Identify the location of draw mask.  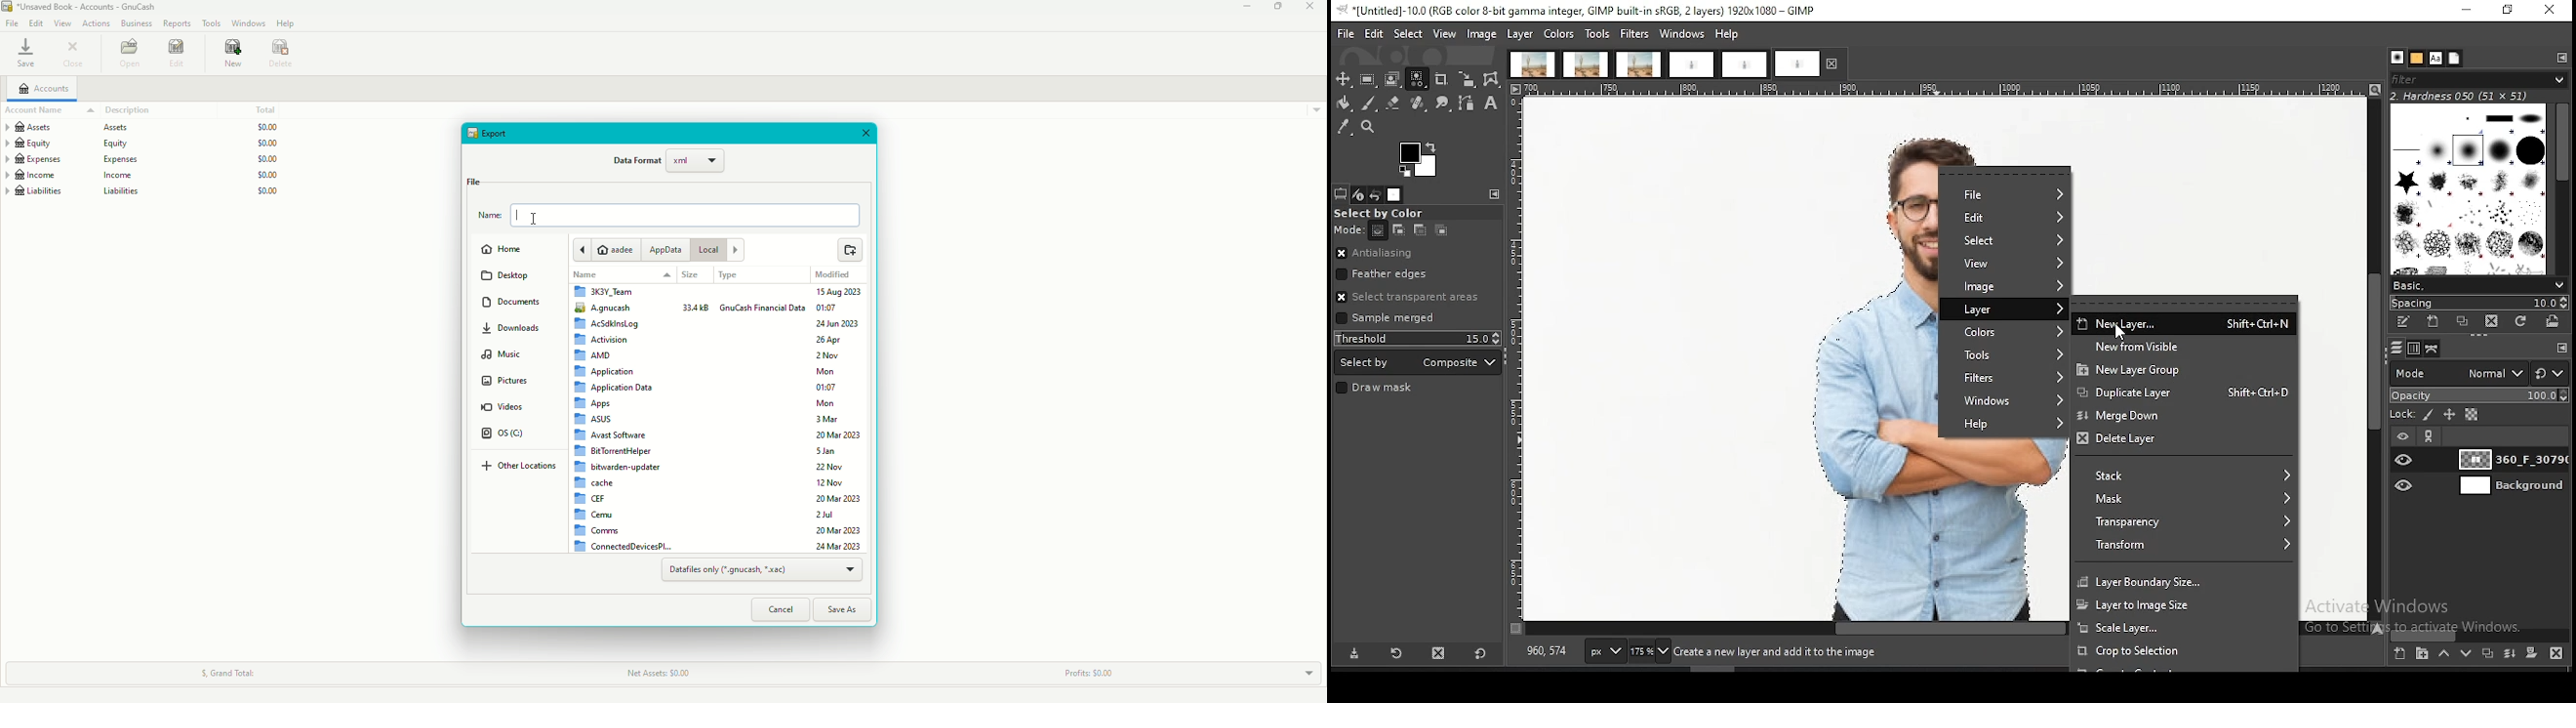
(1377, 389).